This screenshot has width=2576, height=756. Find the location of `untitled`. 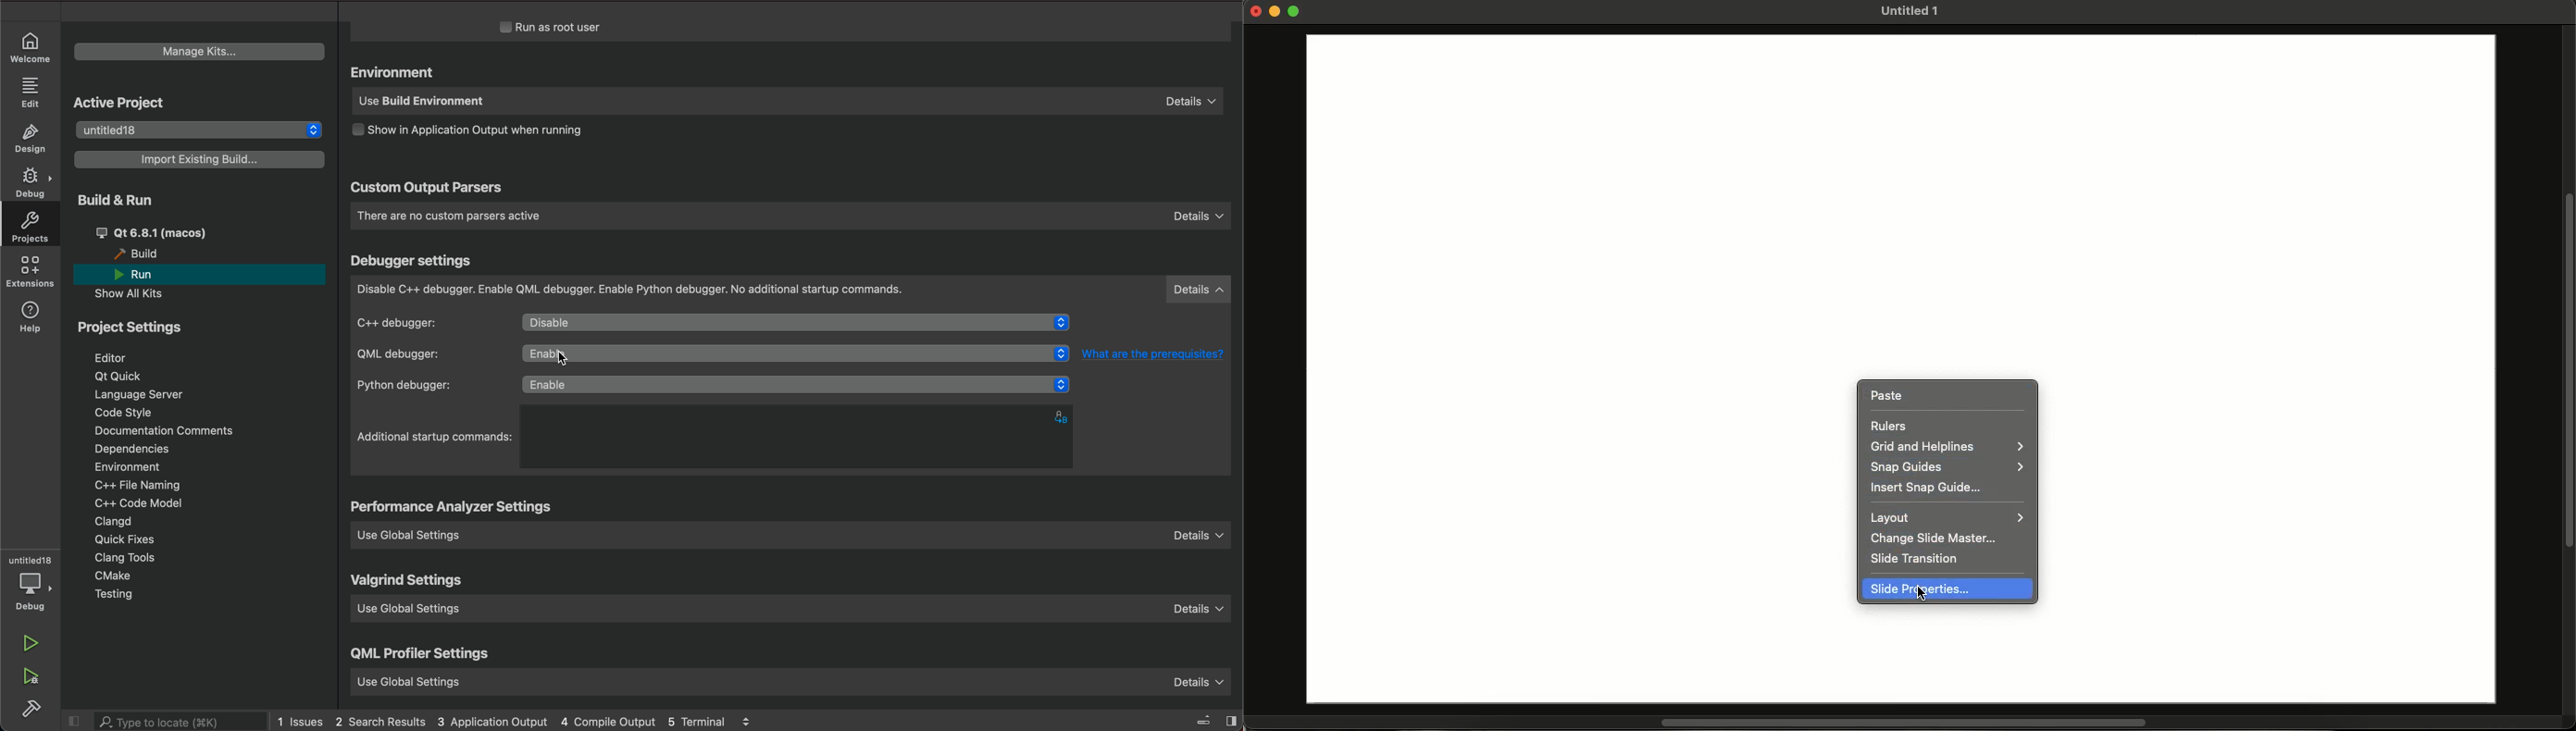

untitled is located at coordinates (31, 561).